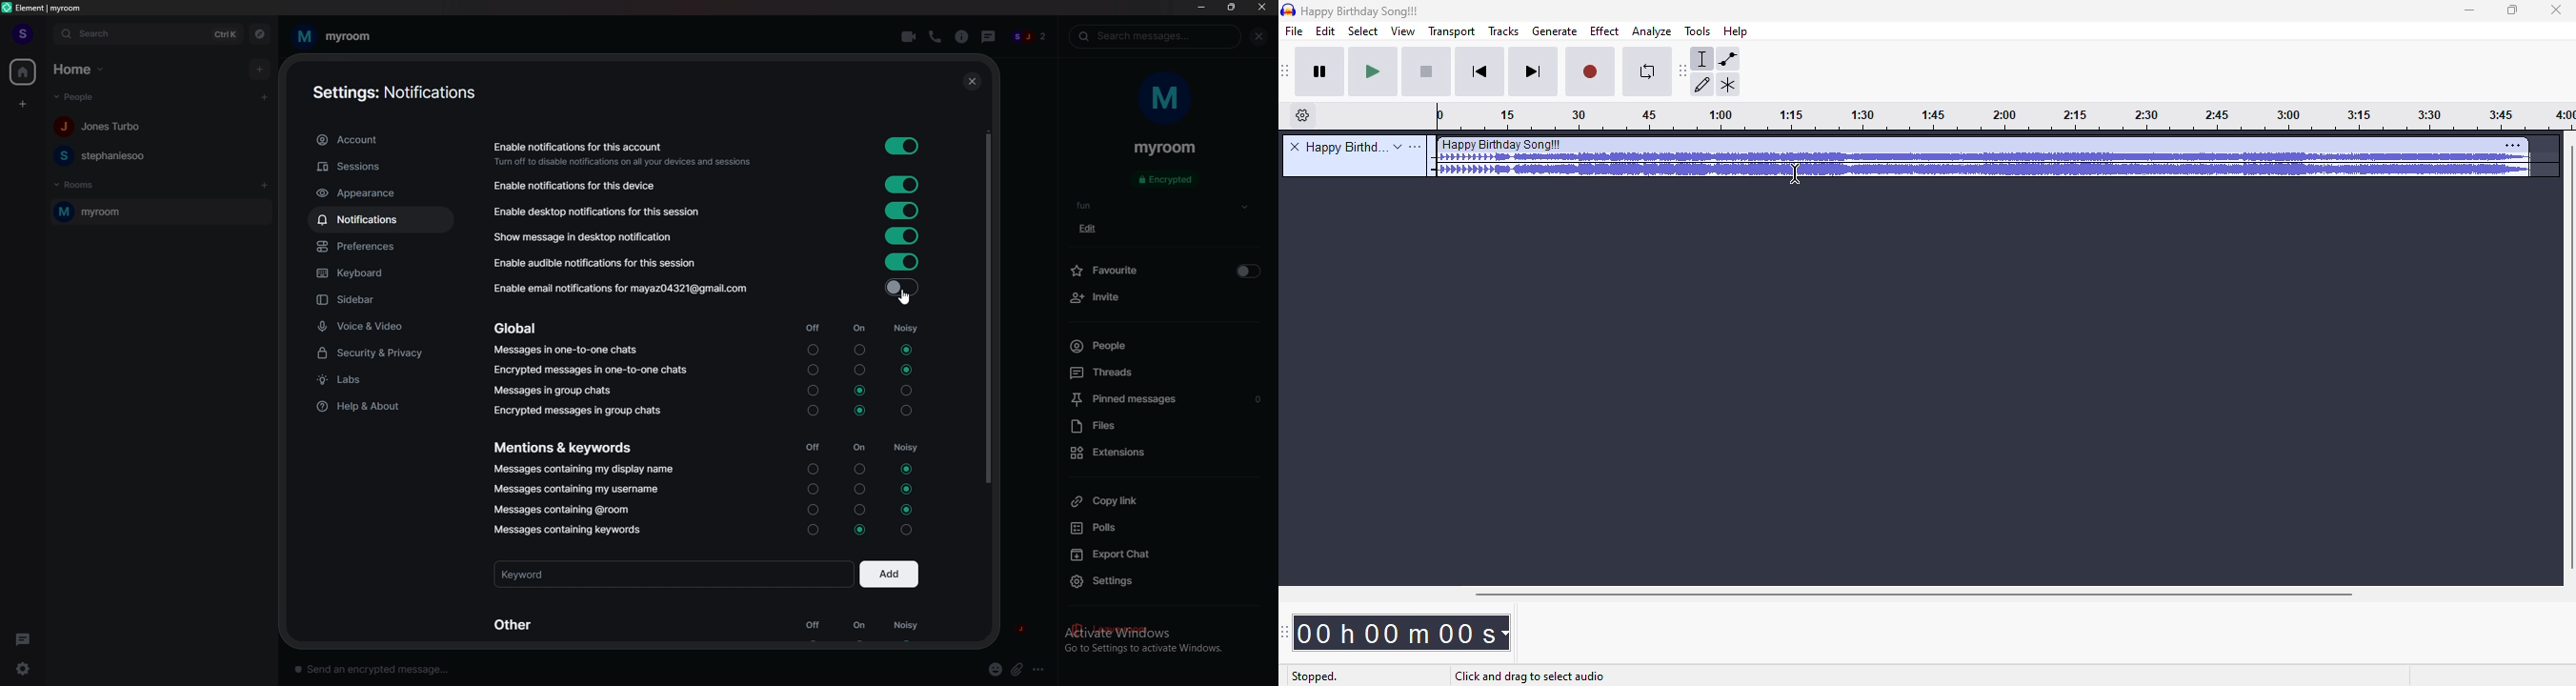  Describe the element at coordinates (970, 81) in the screenshot. I see `close` at that location.